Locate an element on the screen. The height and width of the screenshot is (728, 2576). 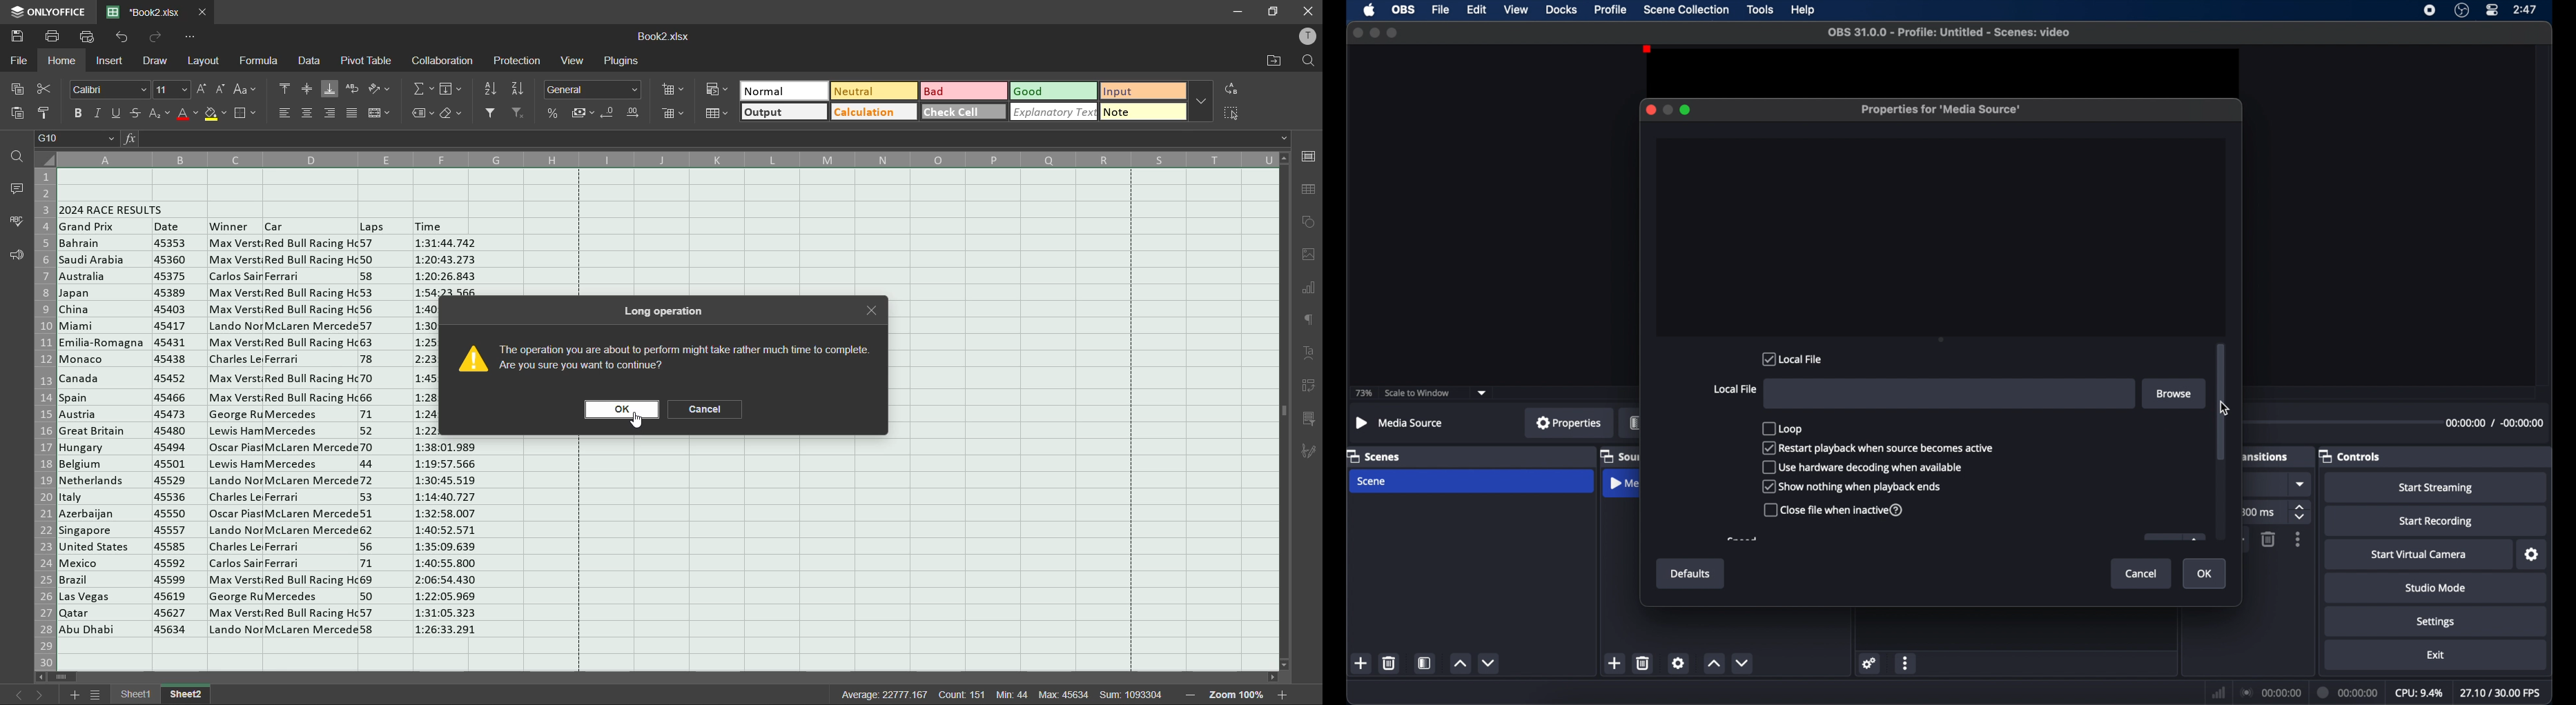
font size is located at coordinates (170, 88).